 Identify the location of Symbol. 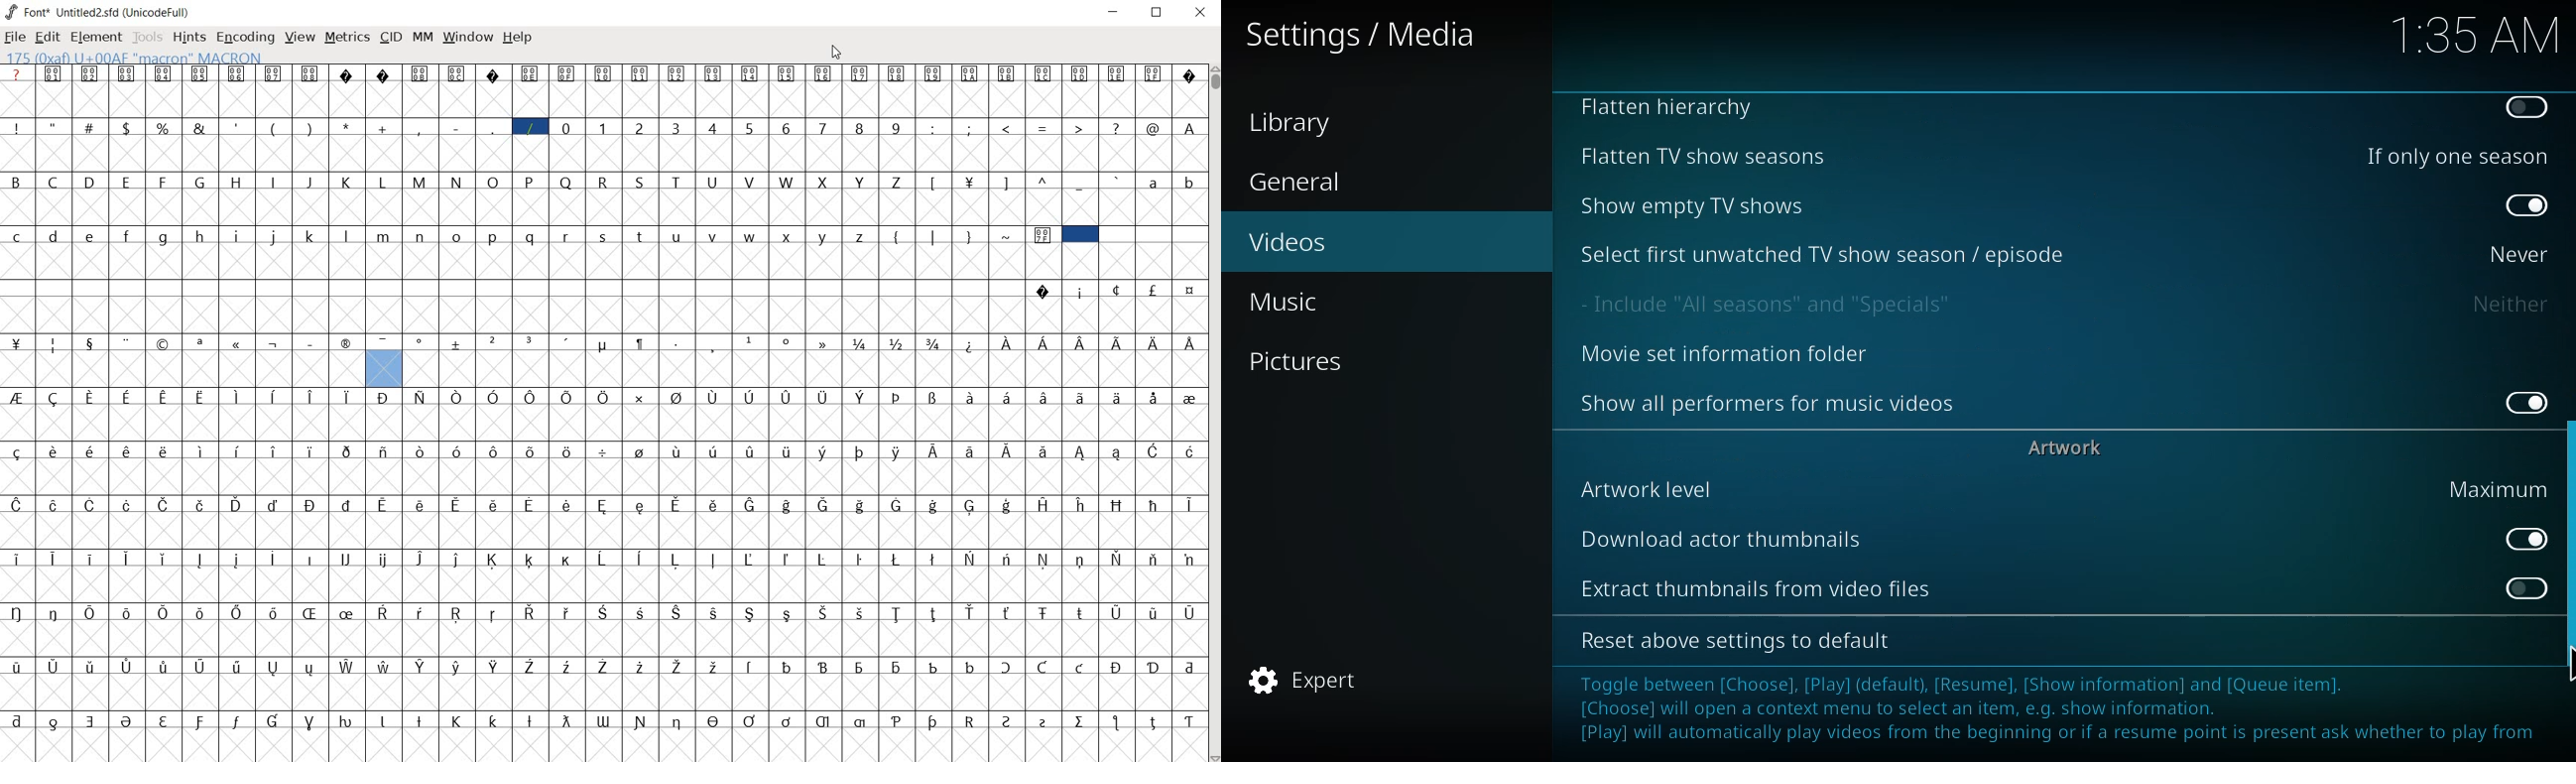
(275, 452).